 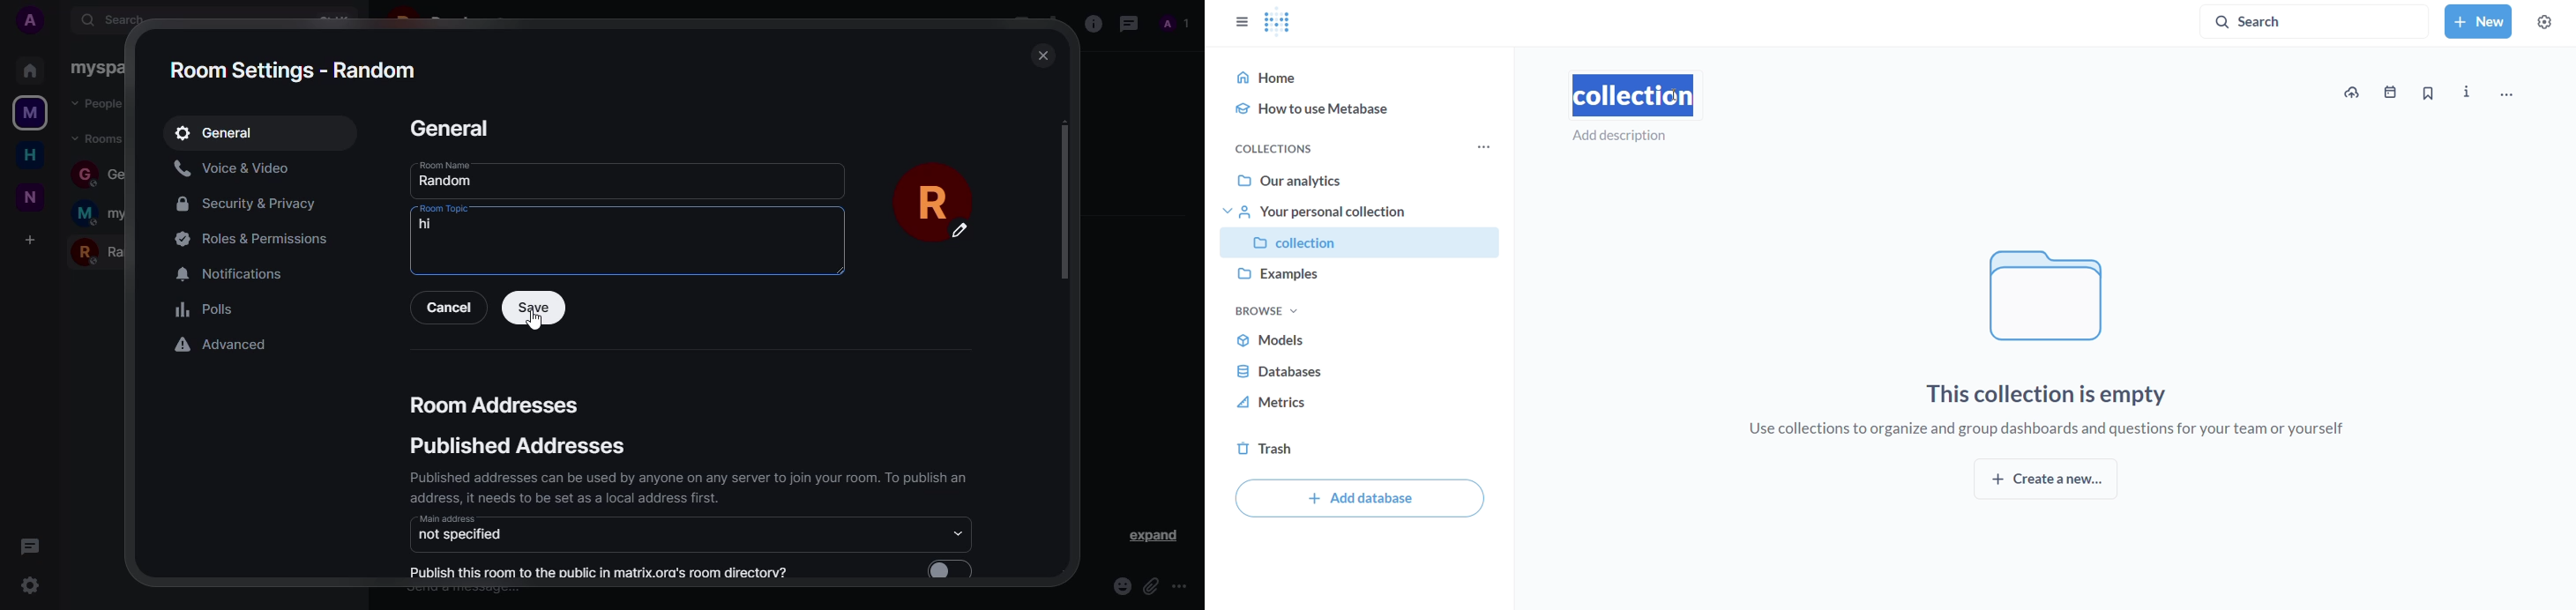 What do you see at coordinates (2051, 296) in the screenshot?
I see `file logo` at bounding box center [2051, 296].